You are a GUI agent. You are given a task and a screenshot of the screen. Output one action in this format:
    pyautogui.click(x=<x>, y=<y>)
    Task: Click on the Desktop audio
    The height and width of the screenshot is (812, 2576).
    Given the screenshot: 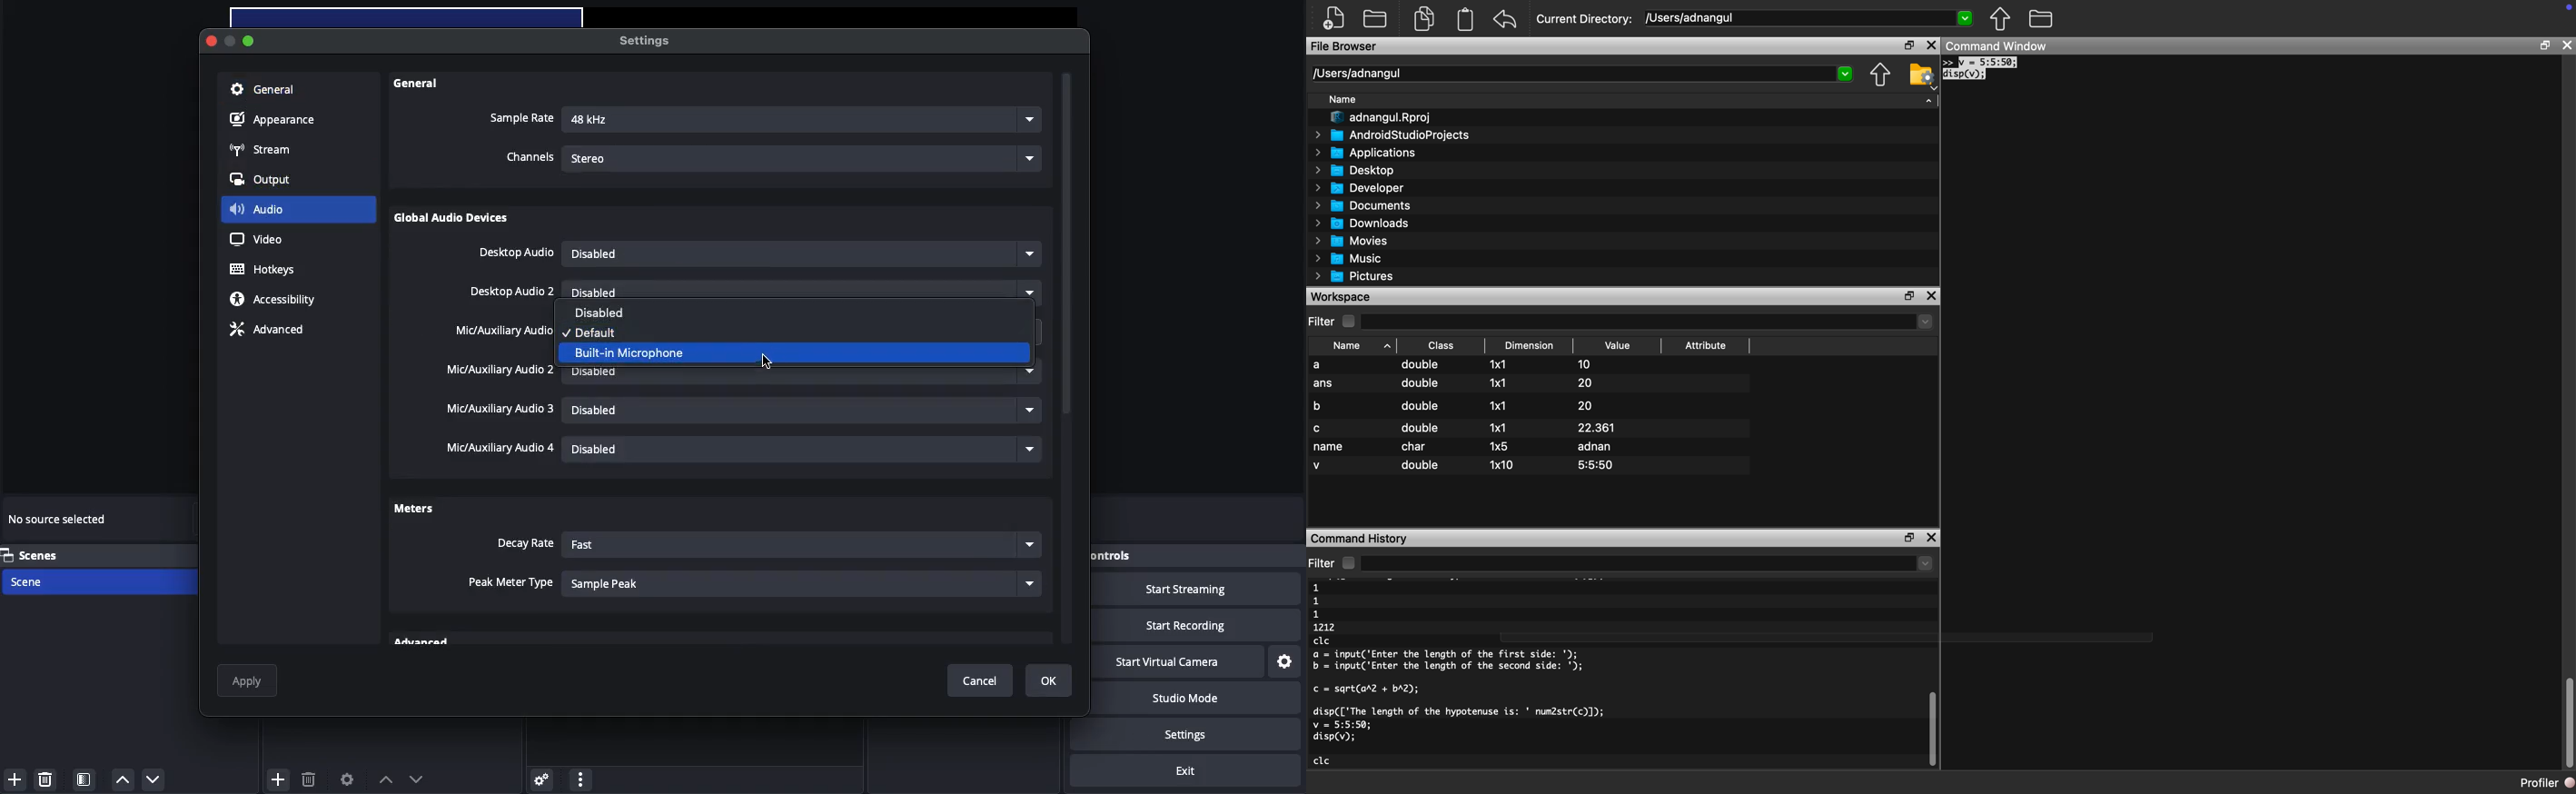 What is the action you would take?
    pyautogui.click(x=516, y=253)
    